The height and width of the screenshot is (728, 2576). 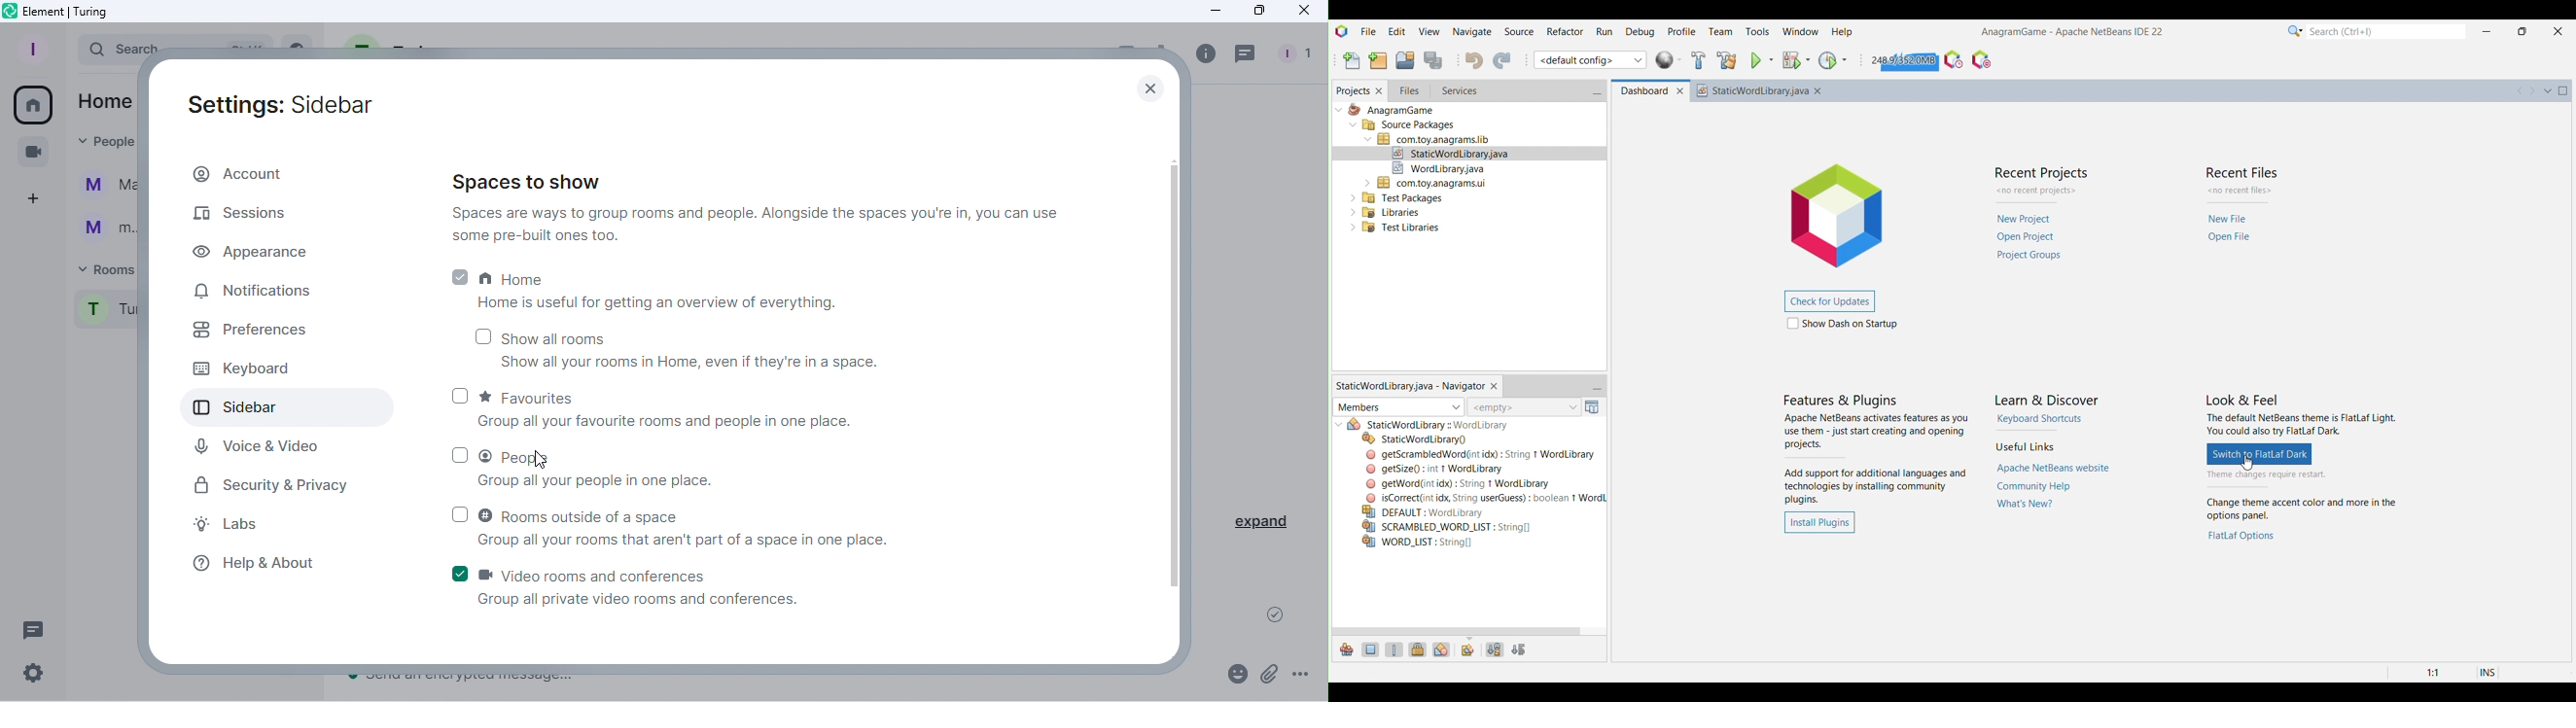 I want to click on Profile UDE, so click(x=1954, y=60).